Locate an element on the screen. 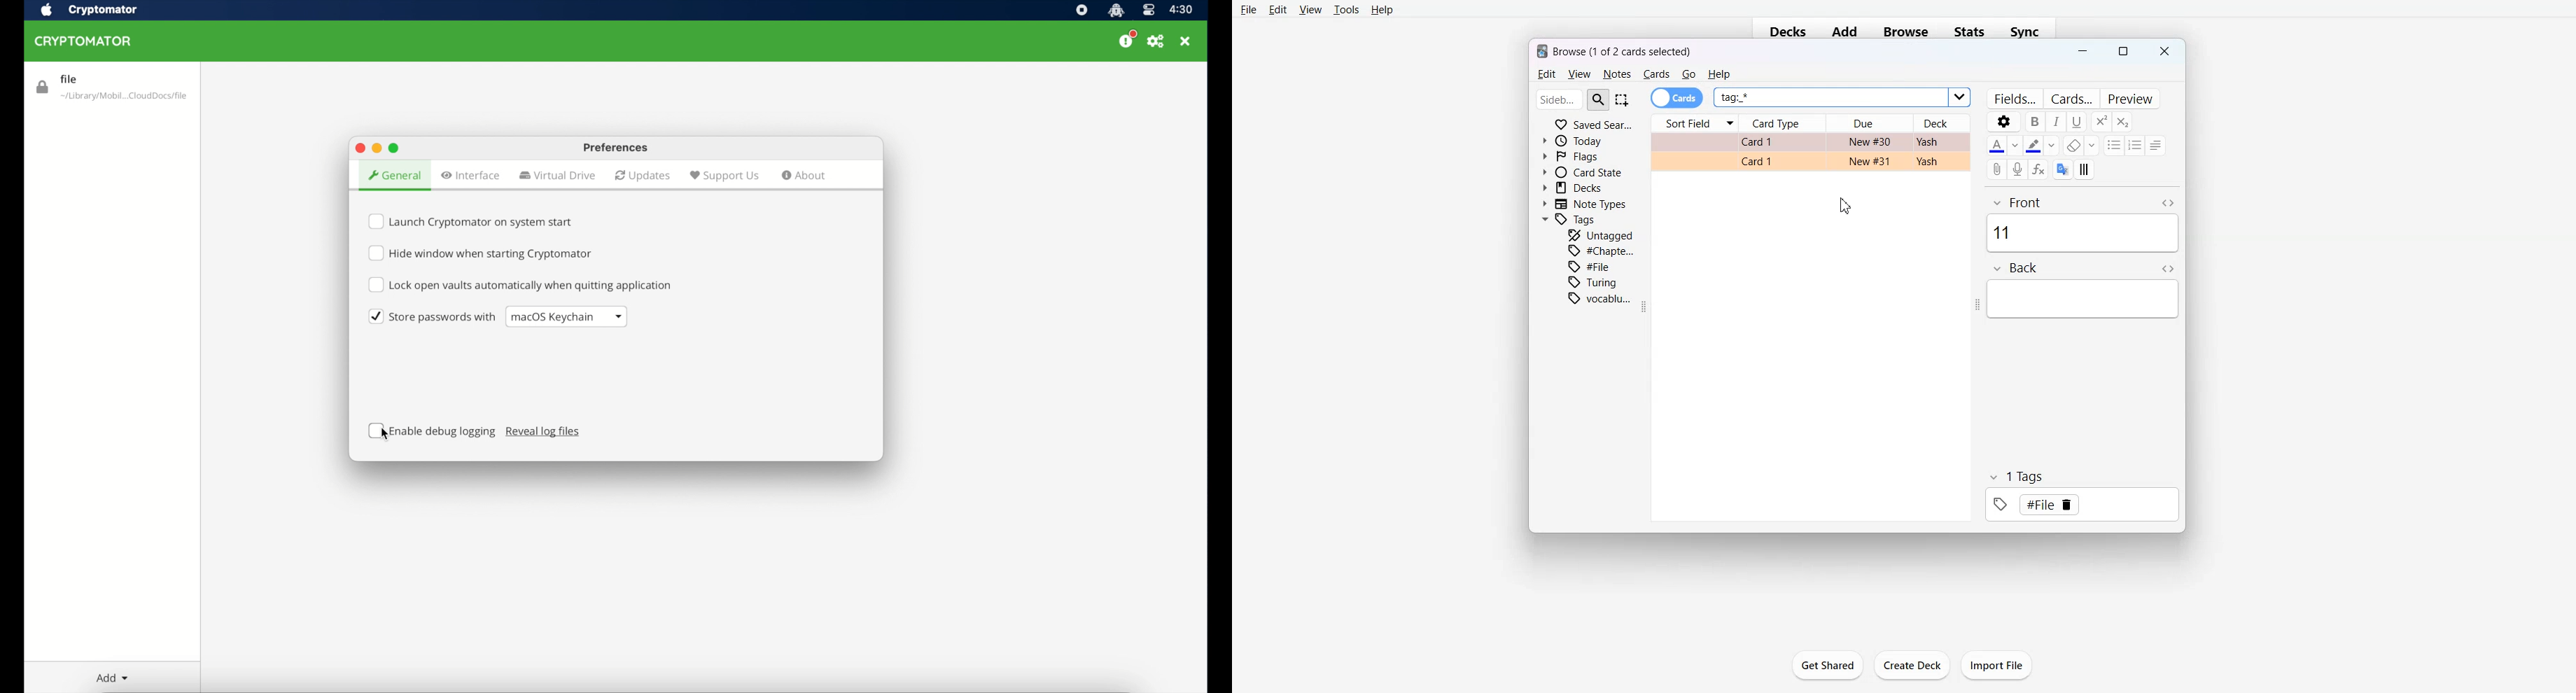 The width and height of the screenshot is (2576, 700). Turing is located at coordinates (1593, 282).